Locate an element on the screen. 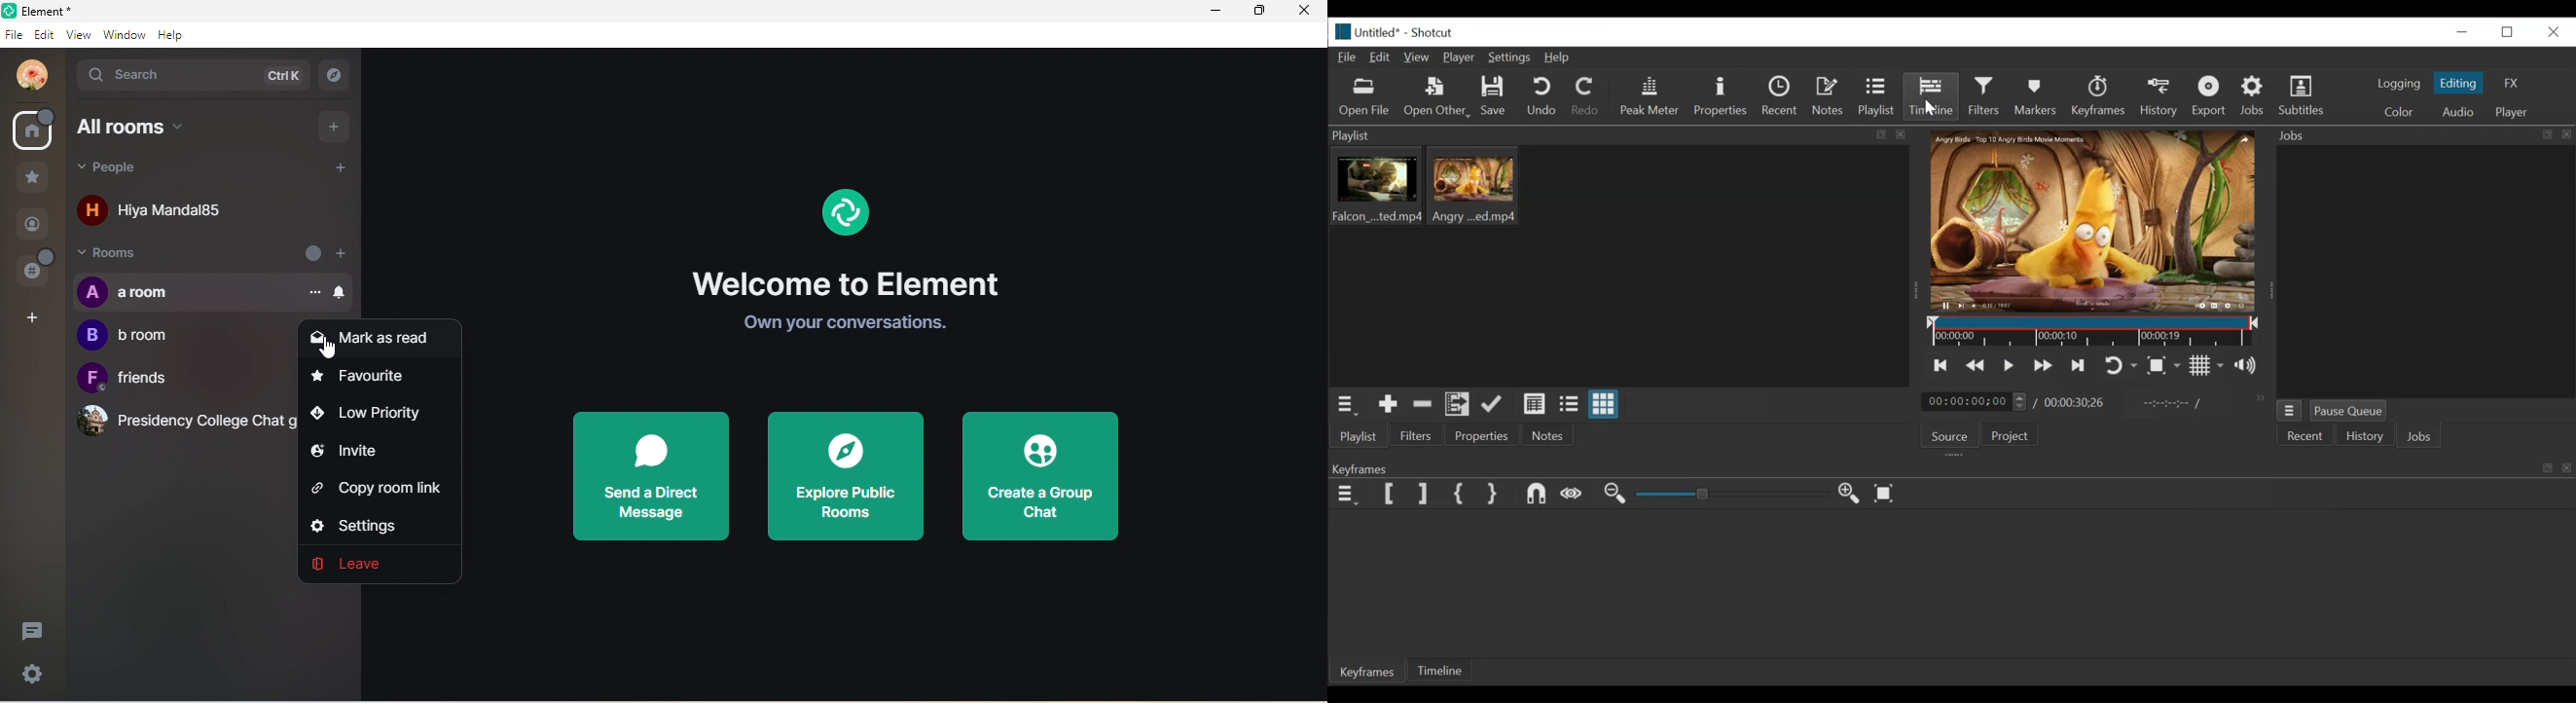 This screenshot has height=728, width=2576. Pause Queue is located at coordinates (2349, 413).